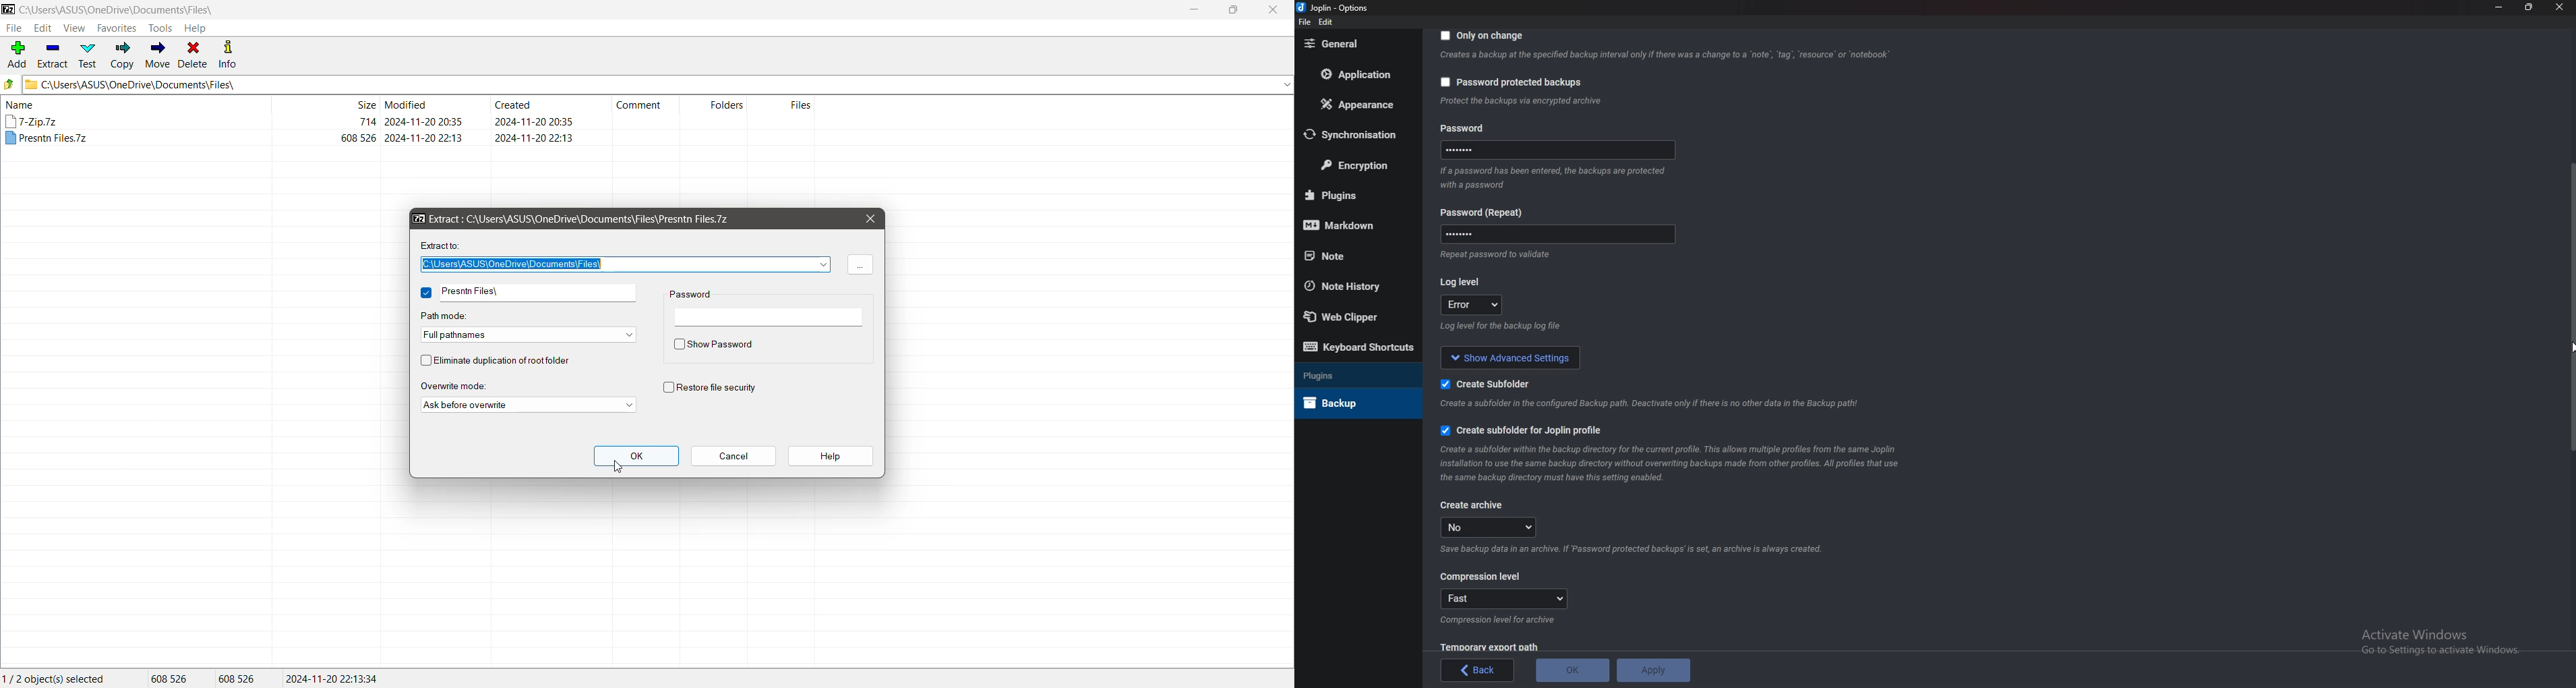 The width and height of the screenshot is (2576, 700). I want to click on Info, so click(1493, 254).